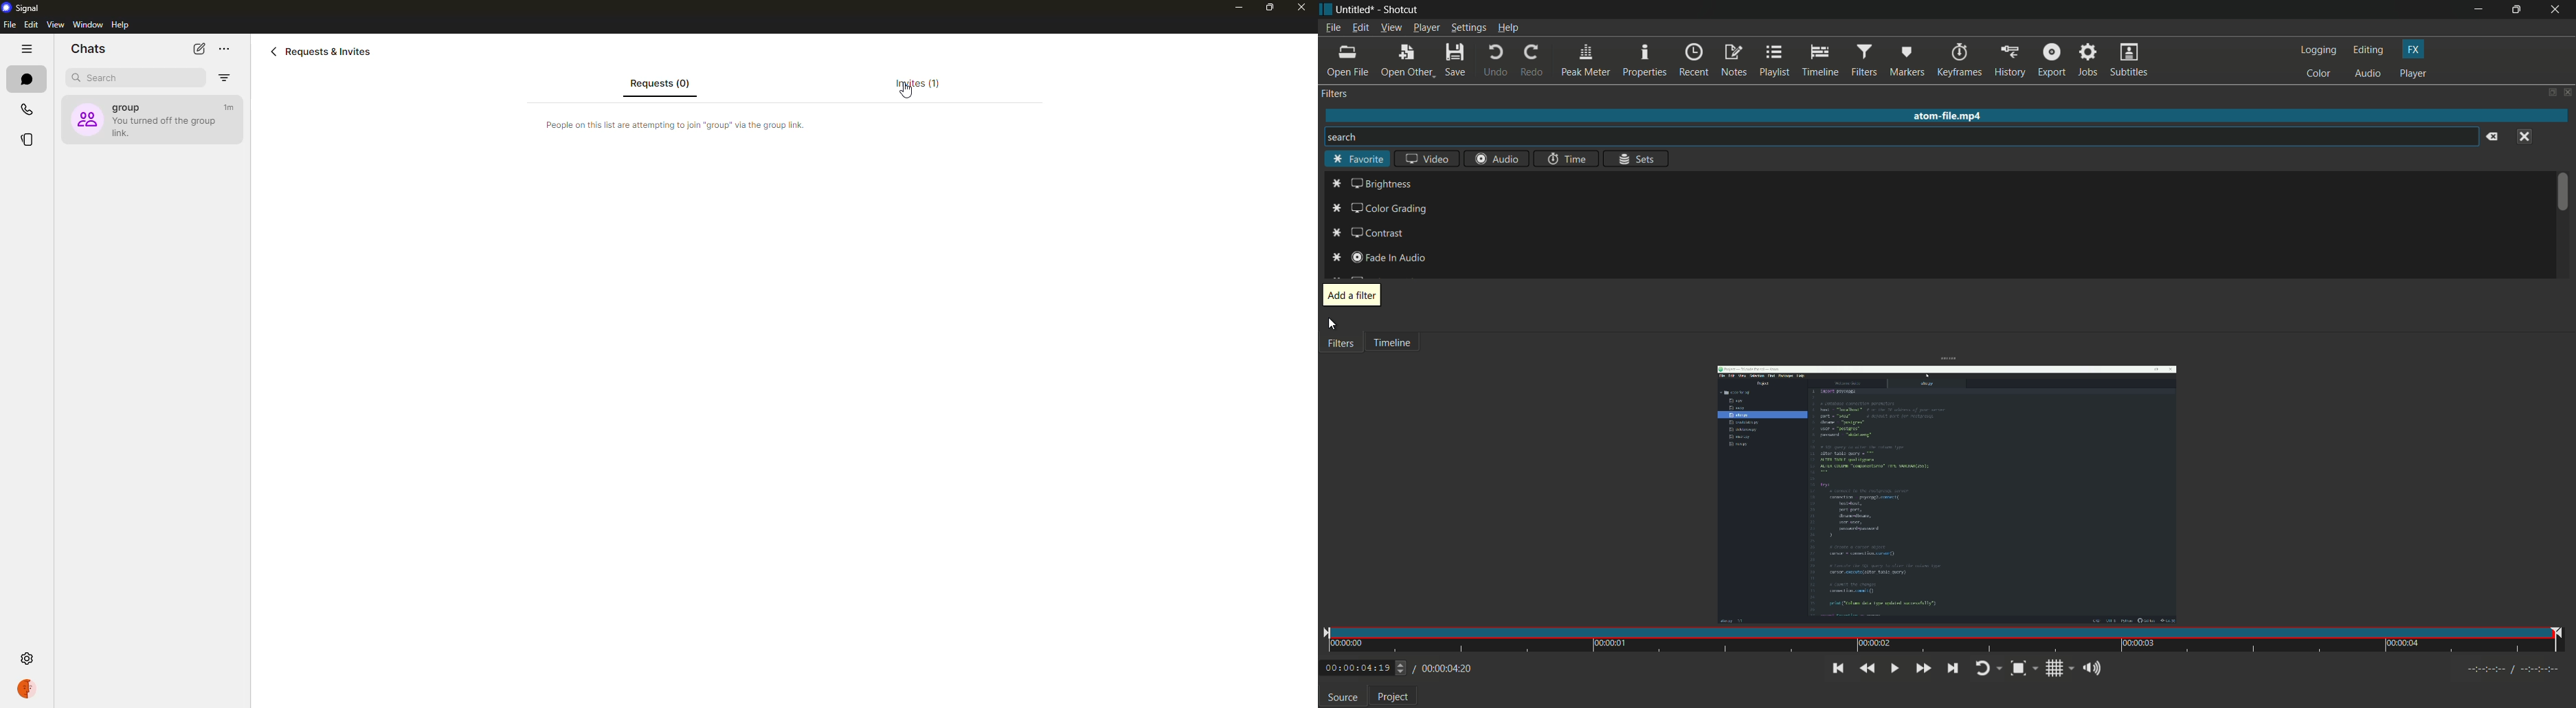 The image size is (2576, 728). What do you see at coordinates (1819, 61) in the screenshot?
I see `timeline` at bounding box center [1819, 61].